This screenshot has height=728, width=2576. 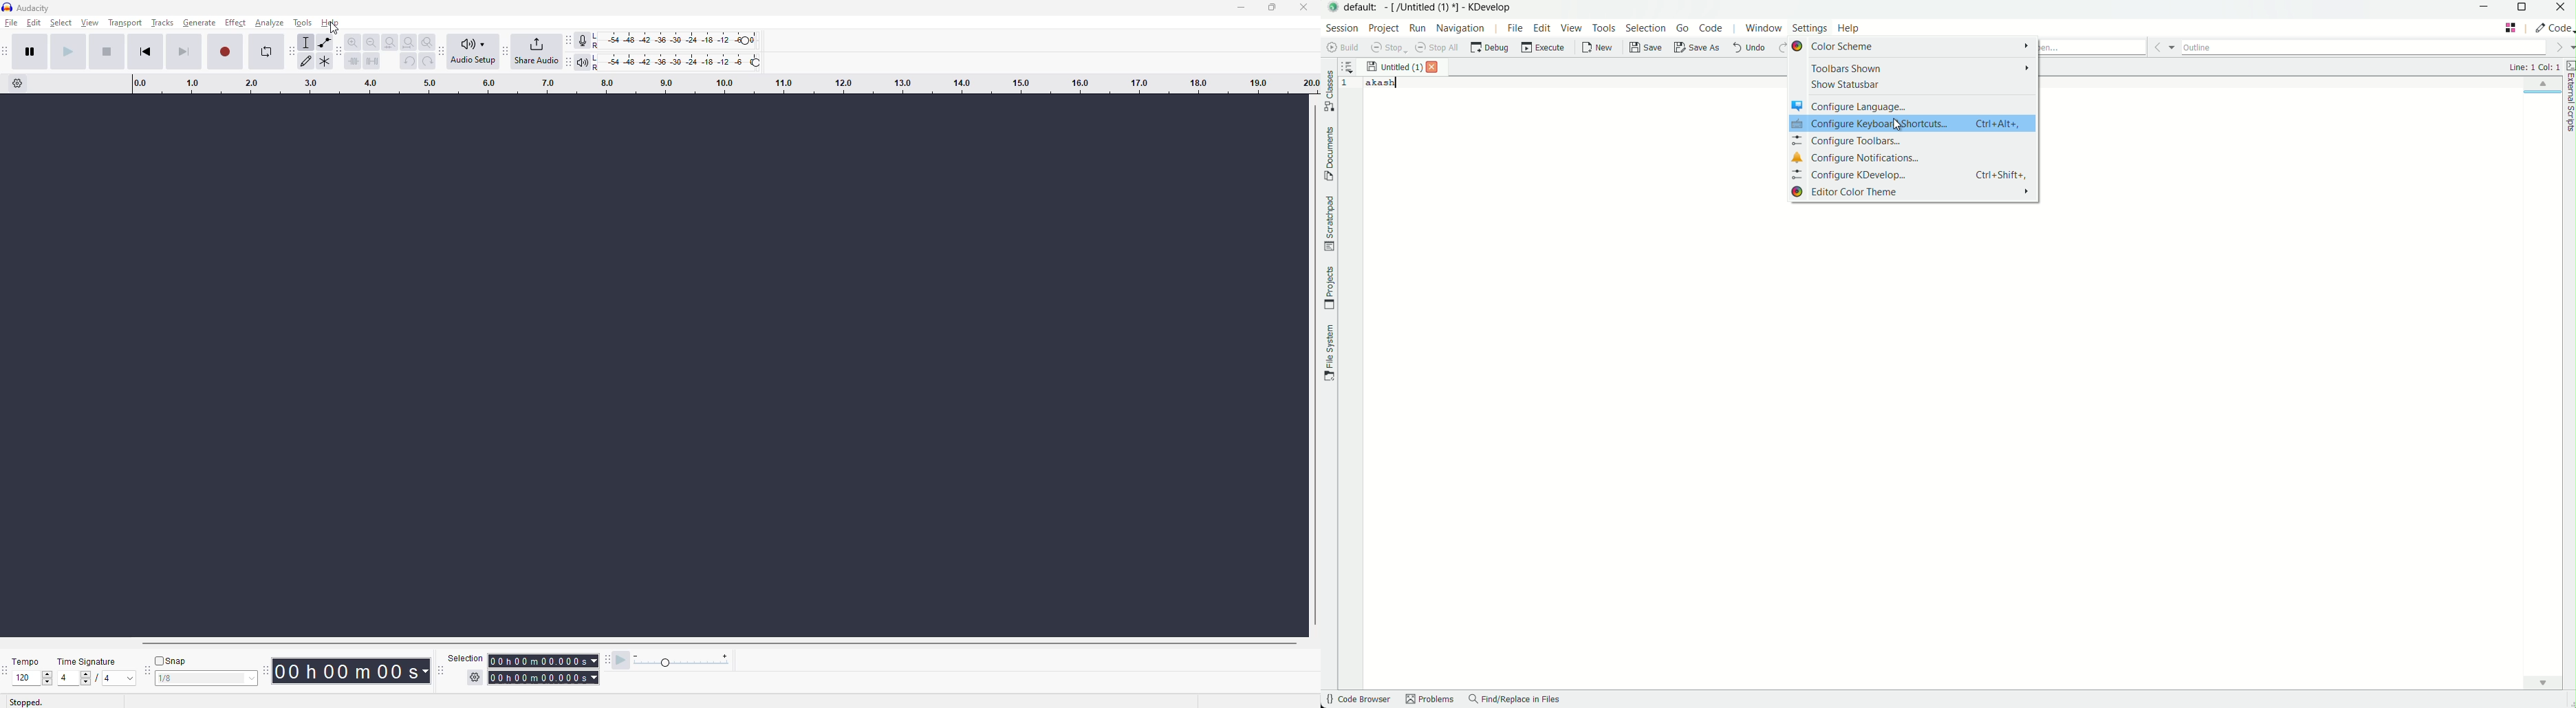 I want to click on playback speed, so click(x=681, y=659).